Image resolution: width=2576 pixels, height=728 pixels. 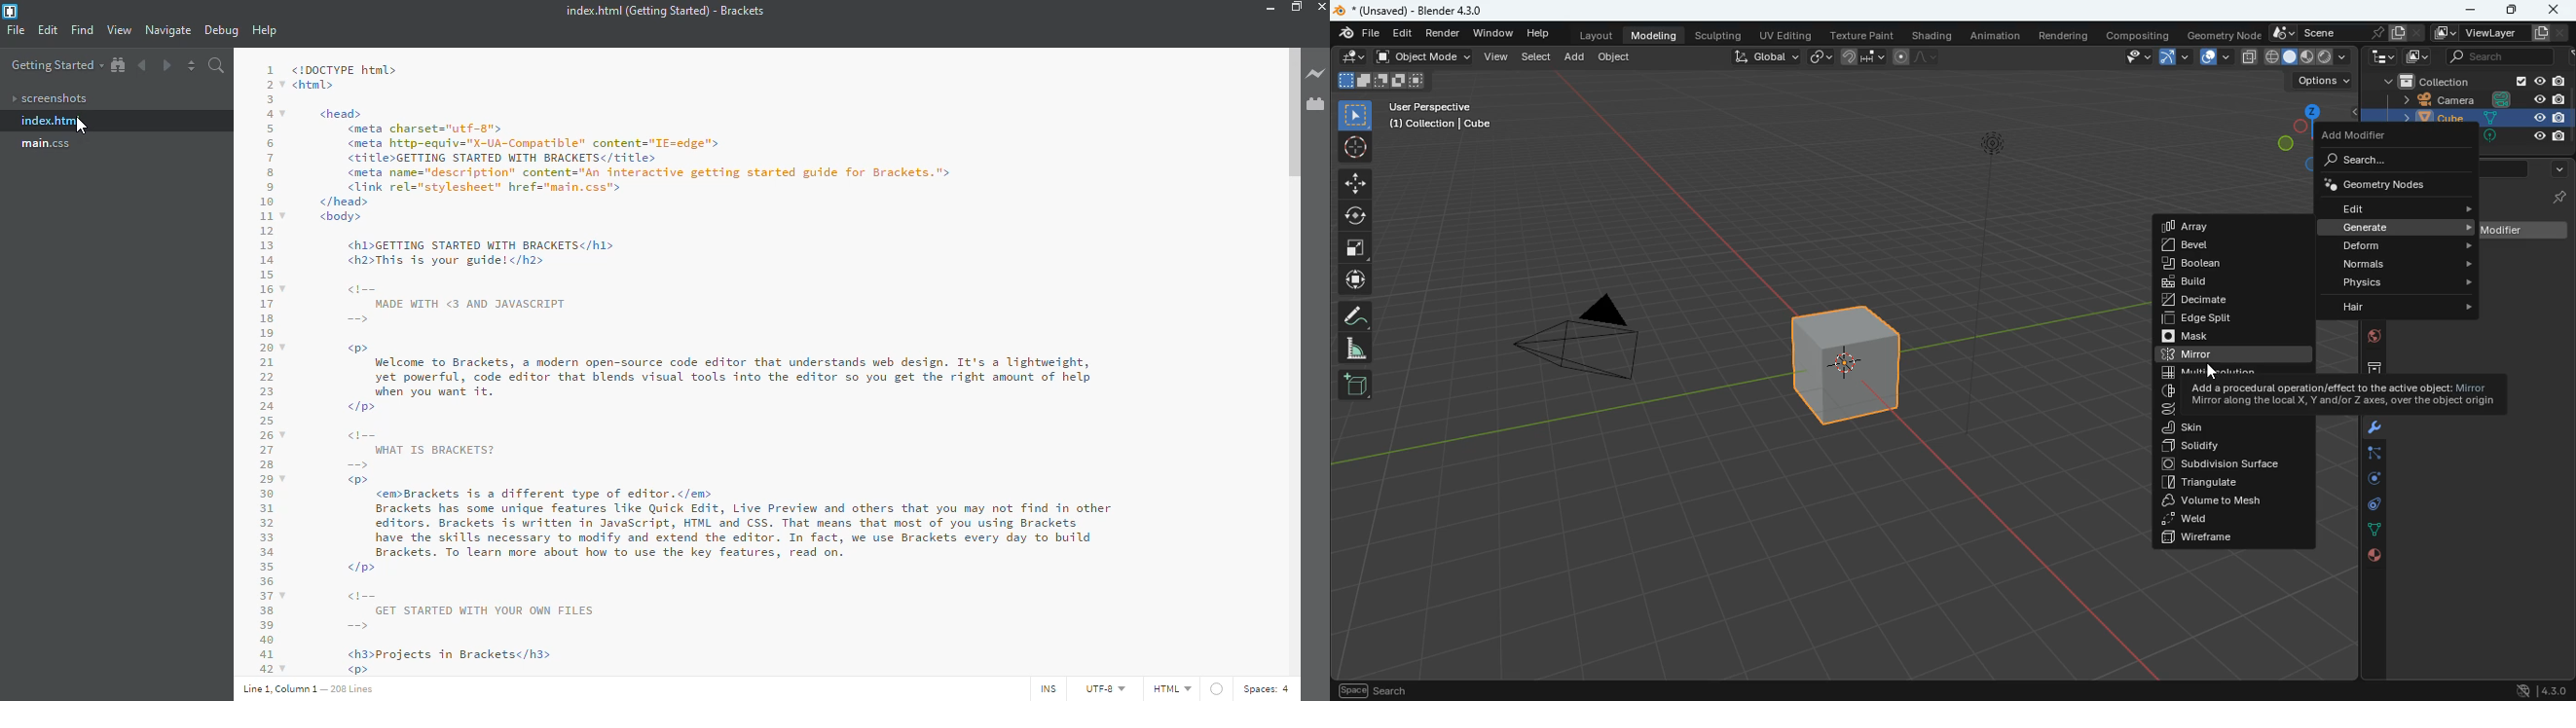 I want to click on linter, so click(x=1216, y=688).